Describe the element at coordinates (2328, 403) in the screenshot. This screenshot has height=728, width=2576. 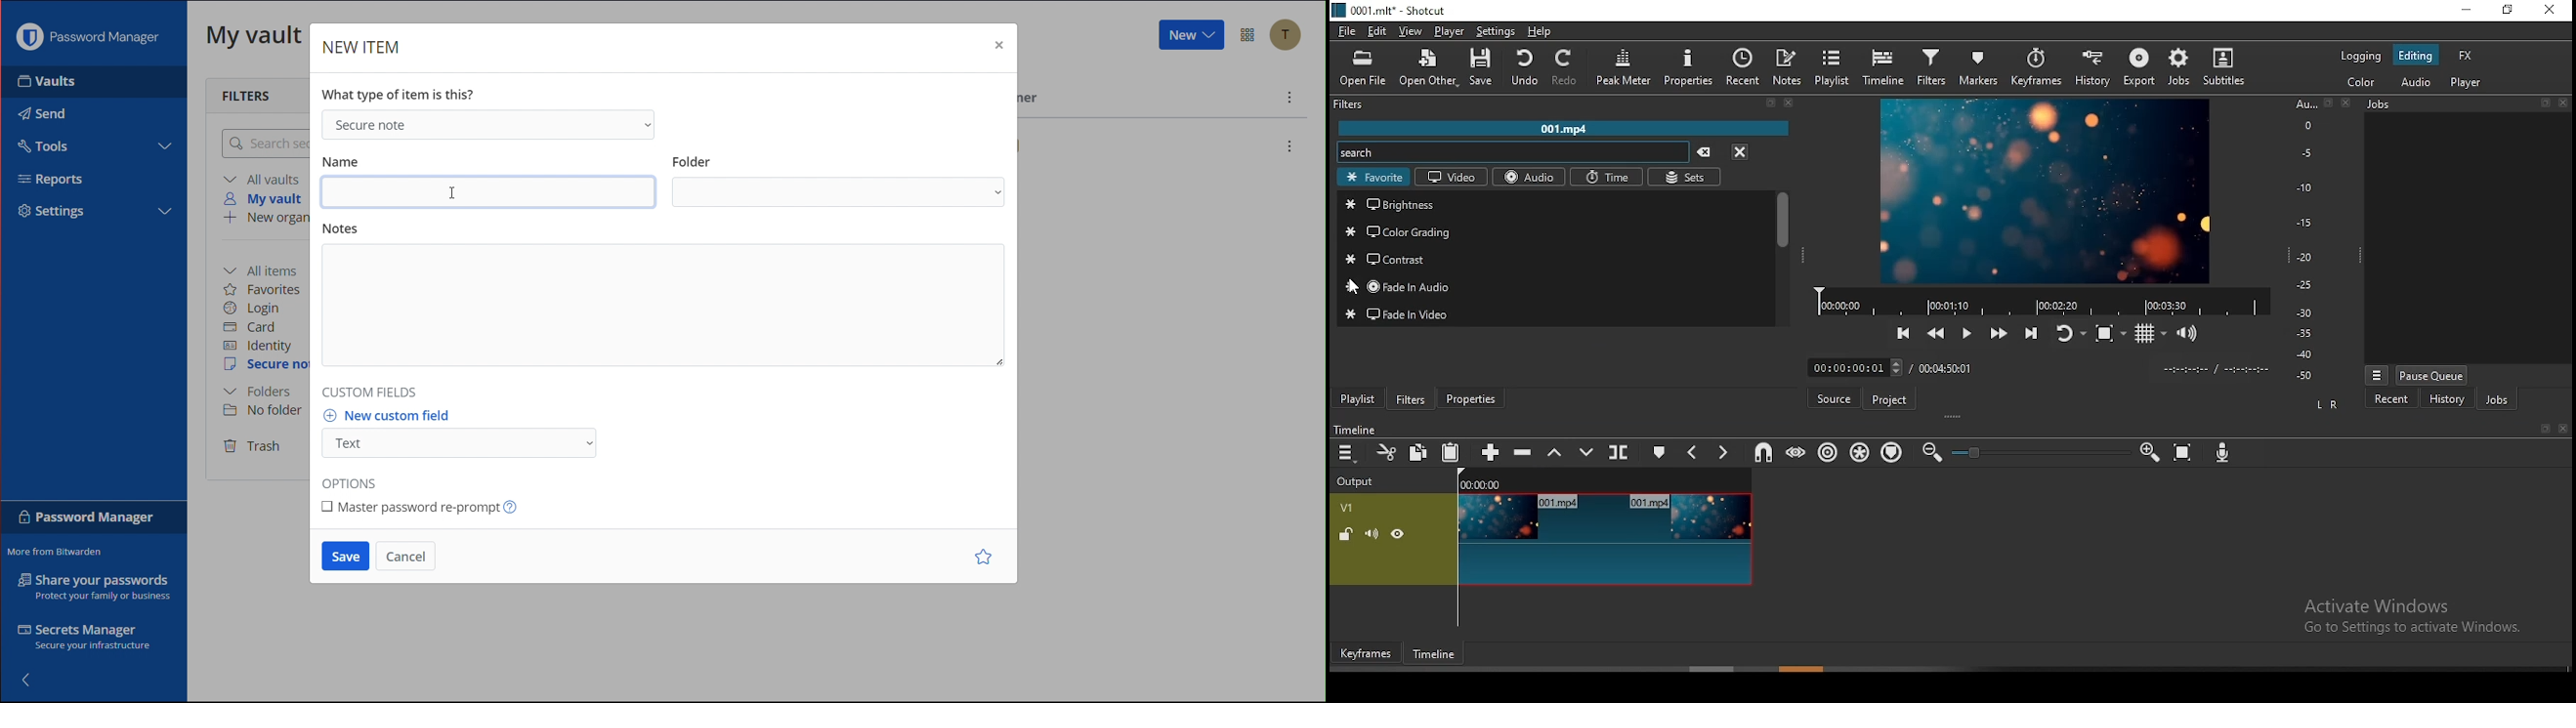
I see `L R` at that location.